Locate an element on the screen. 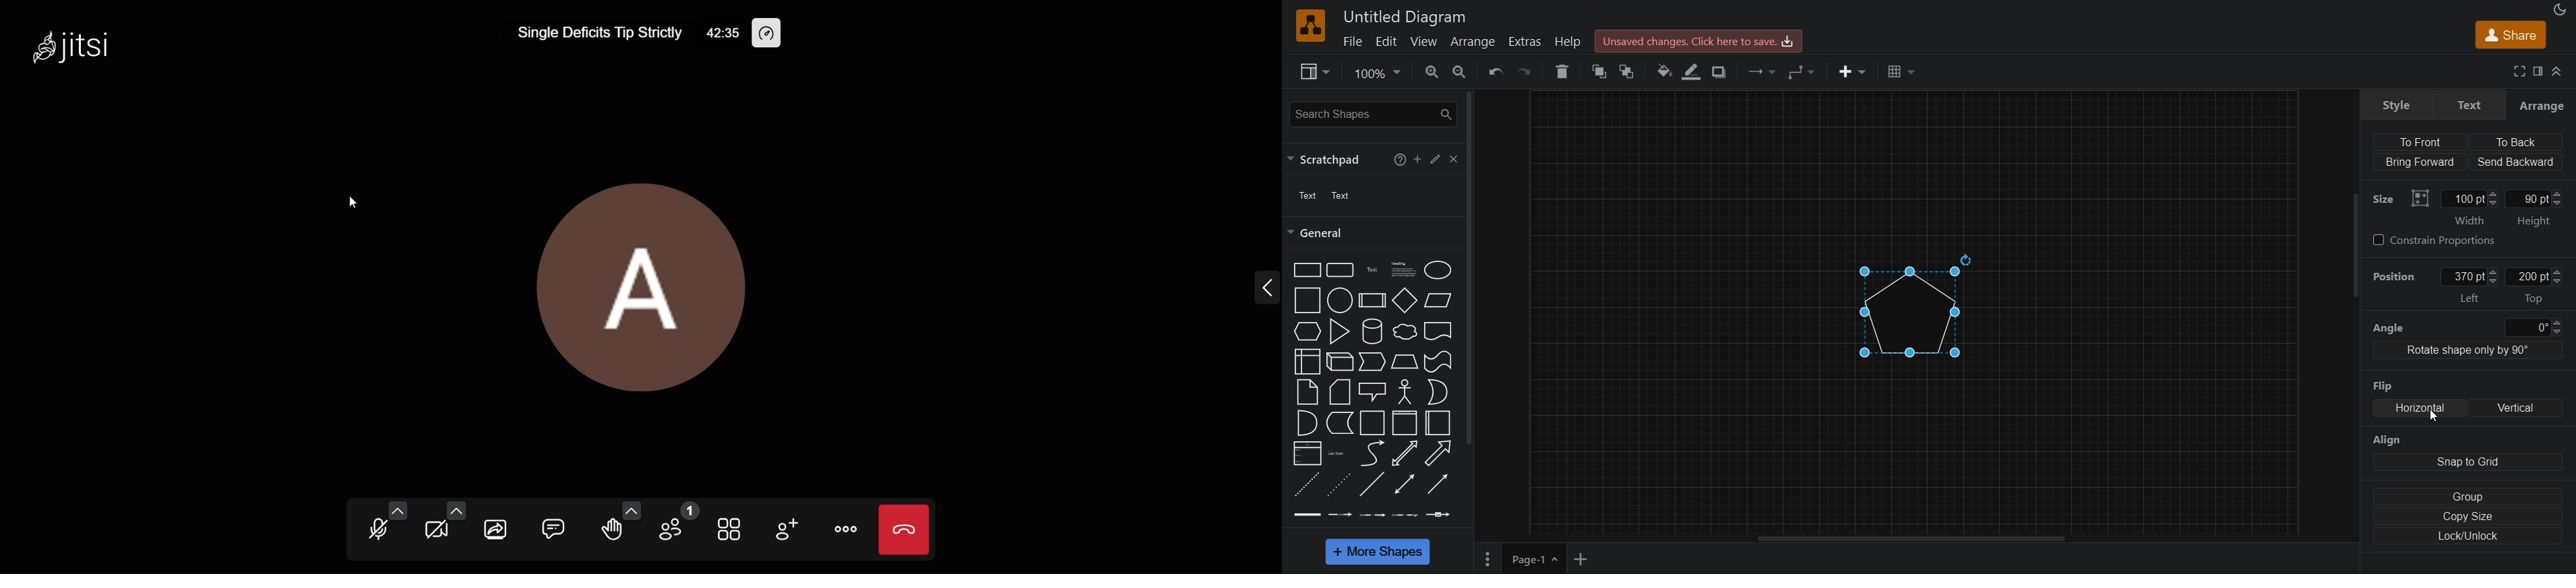 The height and width of the screenshot is (588, 2576). pentagon flipped horizontally is located at coordinates (1909, 313).